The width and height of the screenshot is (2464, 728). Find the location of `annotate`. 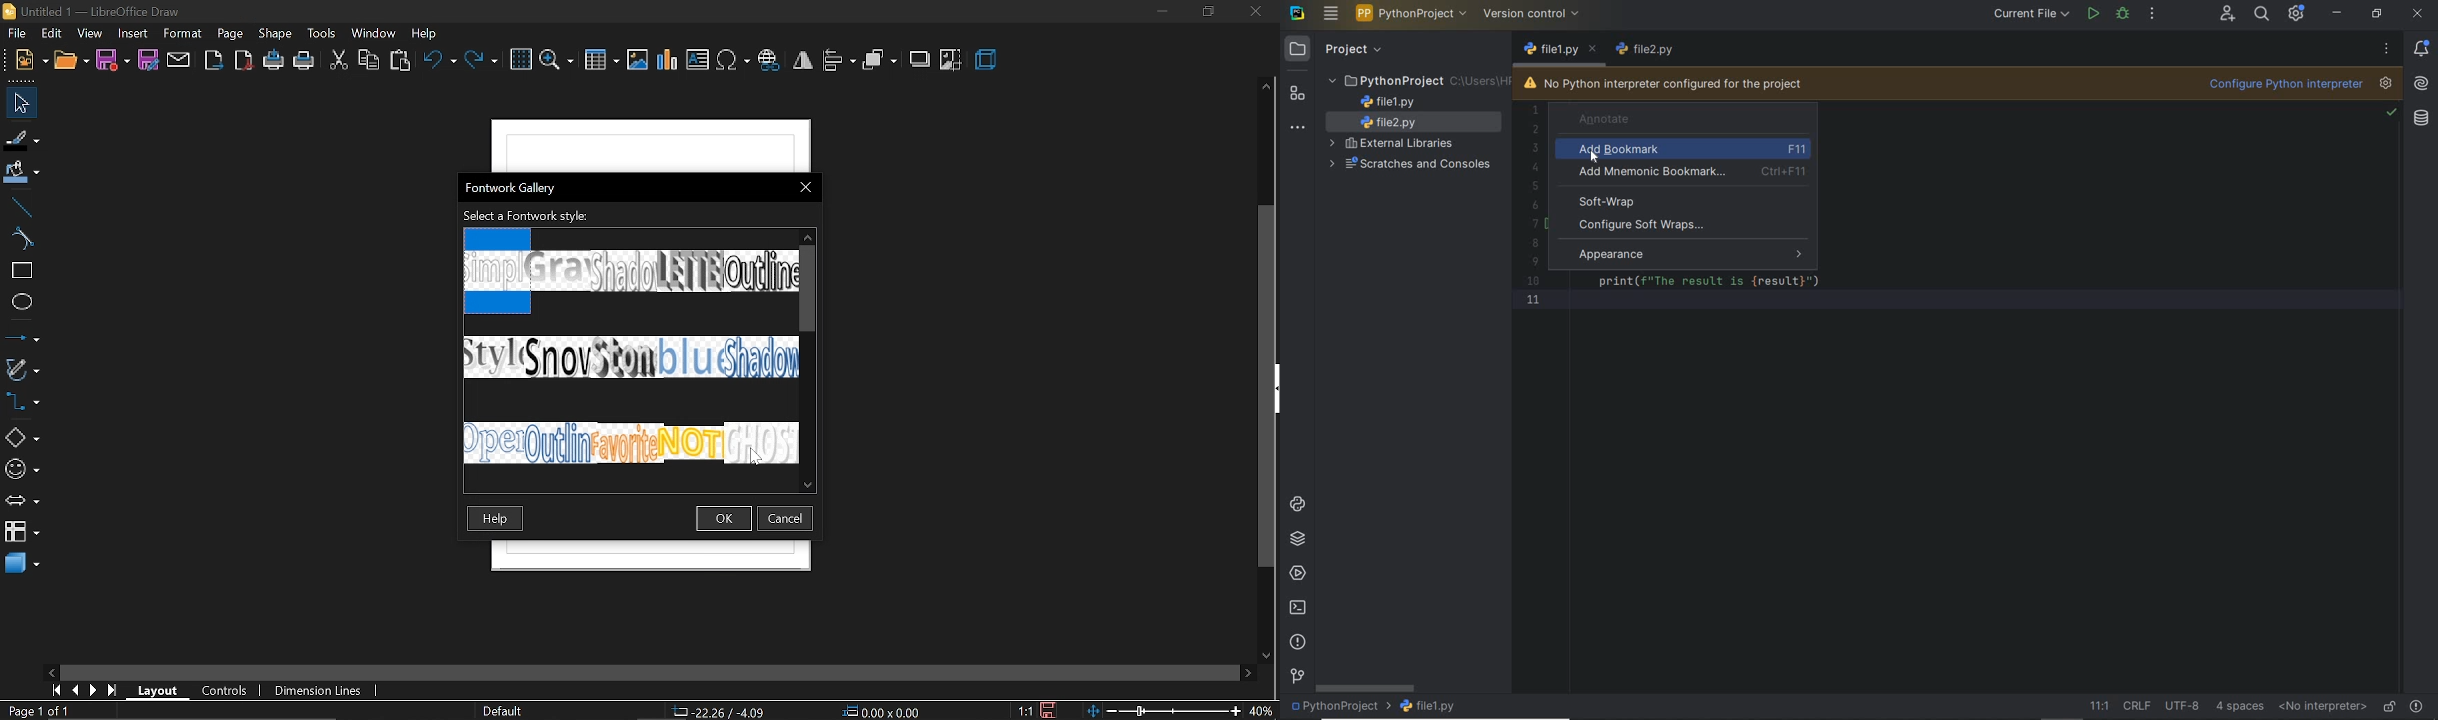

annotate is located at coordinates (1663, 119).